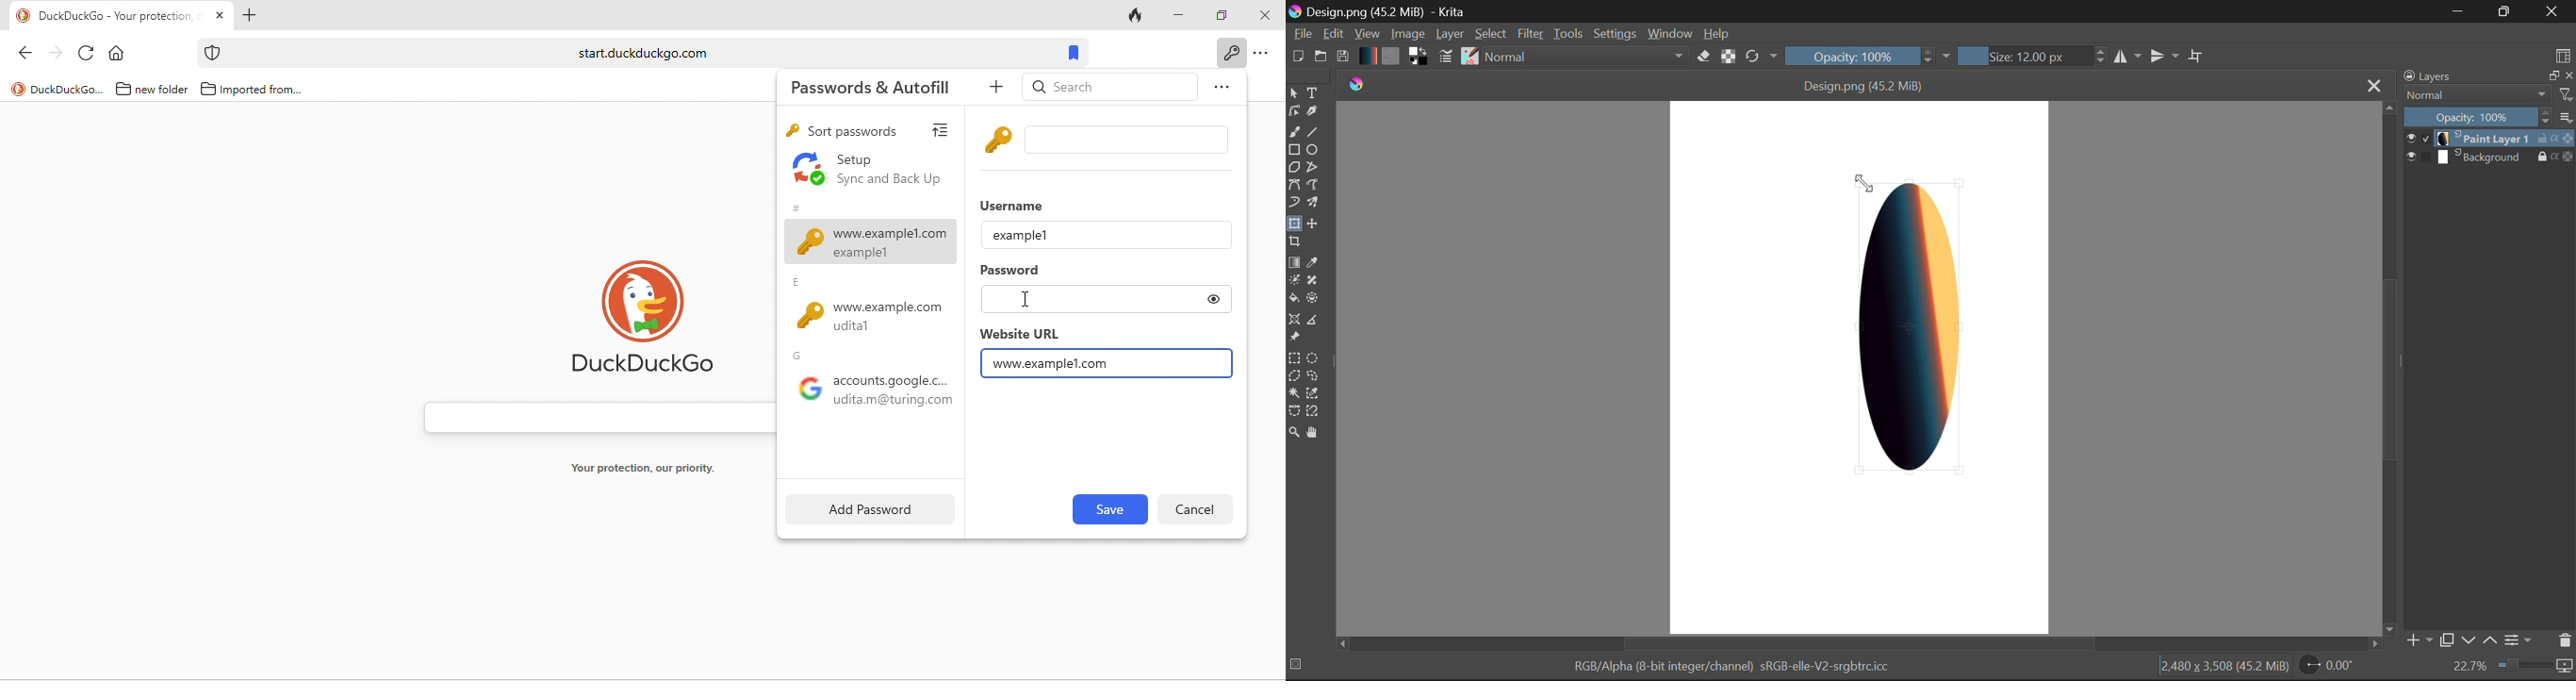 Image resolution: width=2576 pixels, height=700 pixels. I want to click on Layer Blending Mode, so click(2489, 96).